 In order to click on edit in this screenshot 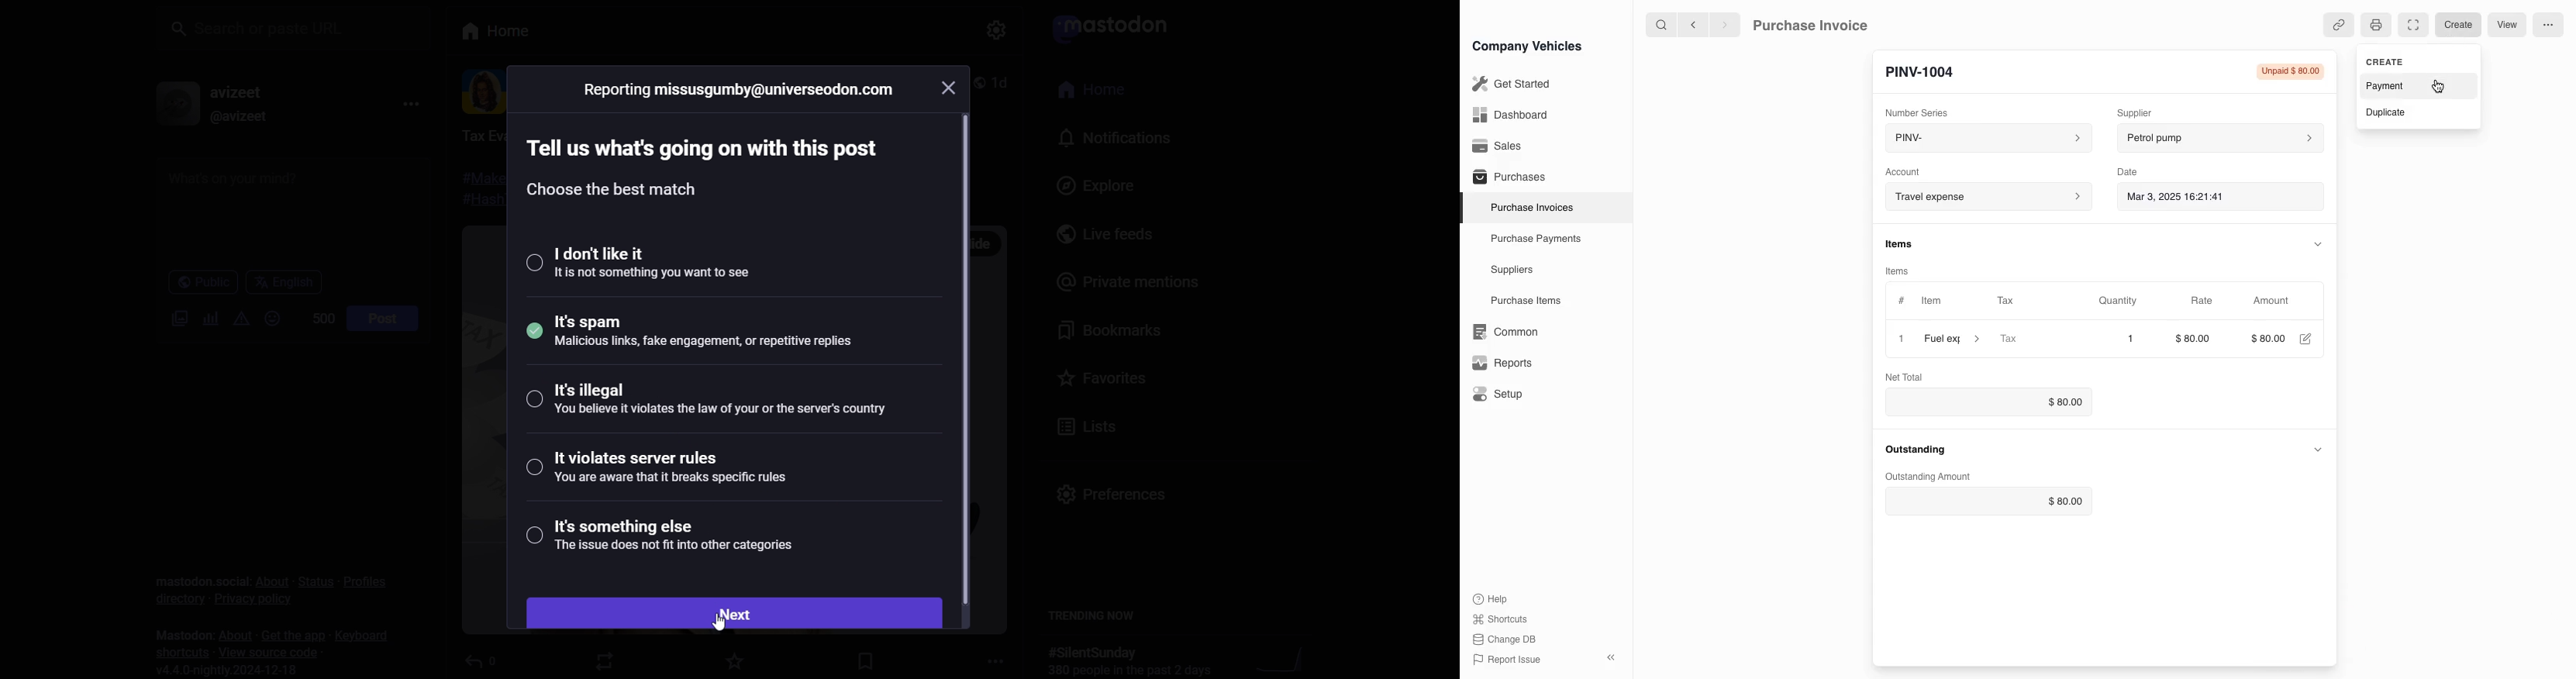, I will do `click(2307, 340)`.